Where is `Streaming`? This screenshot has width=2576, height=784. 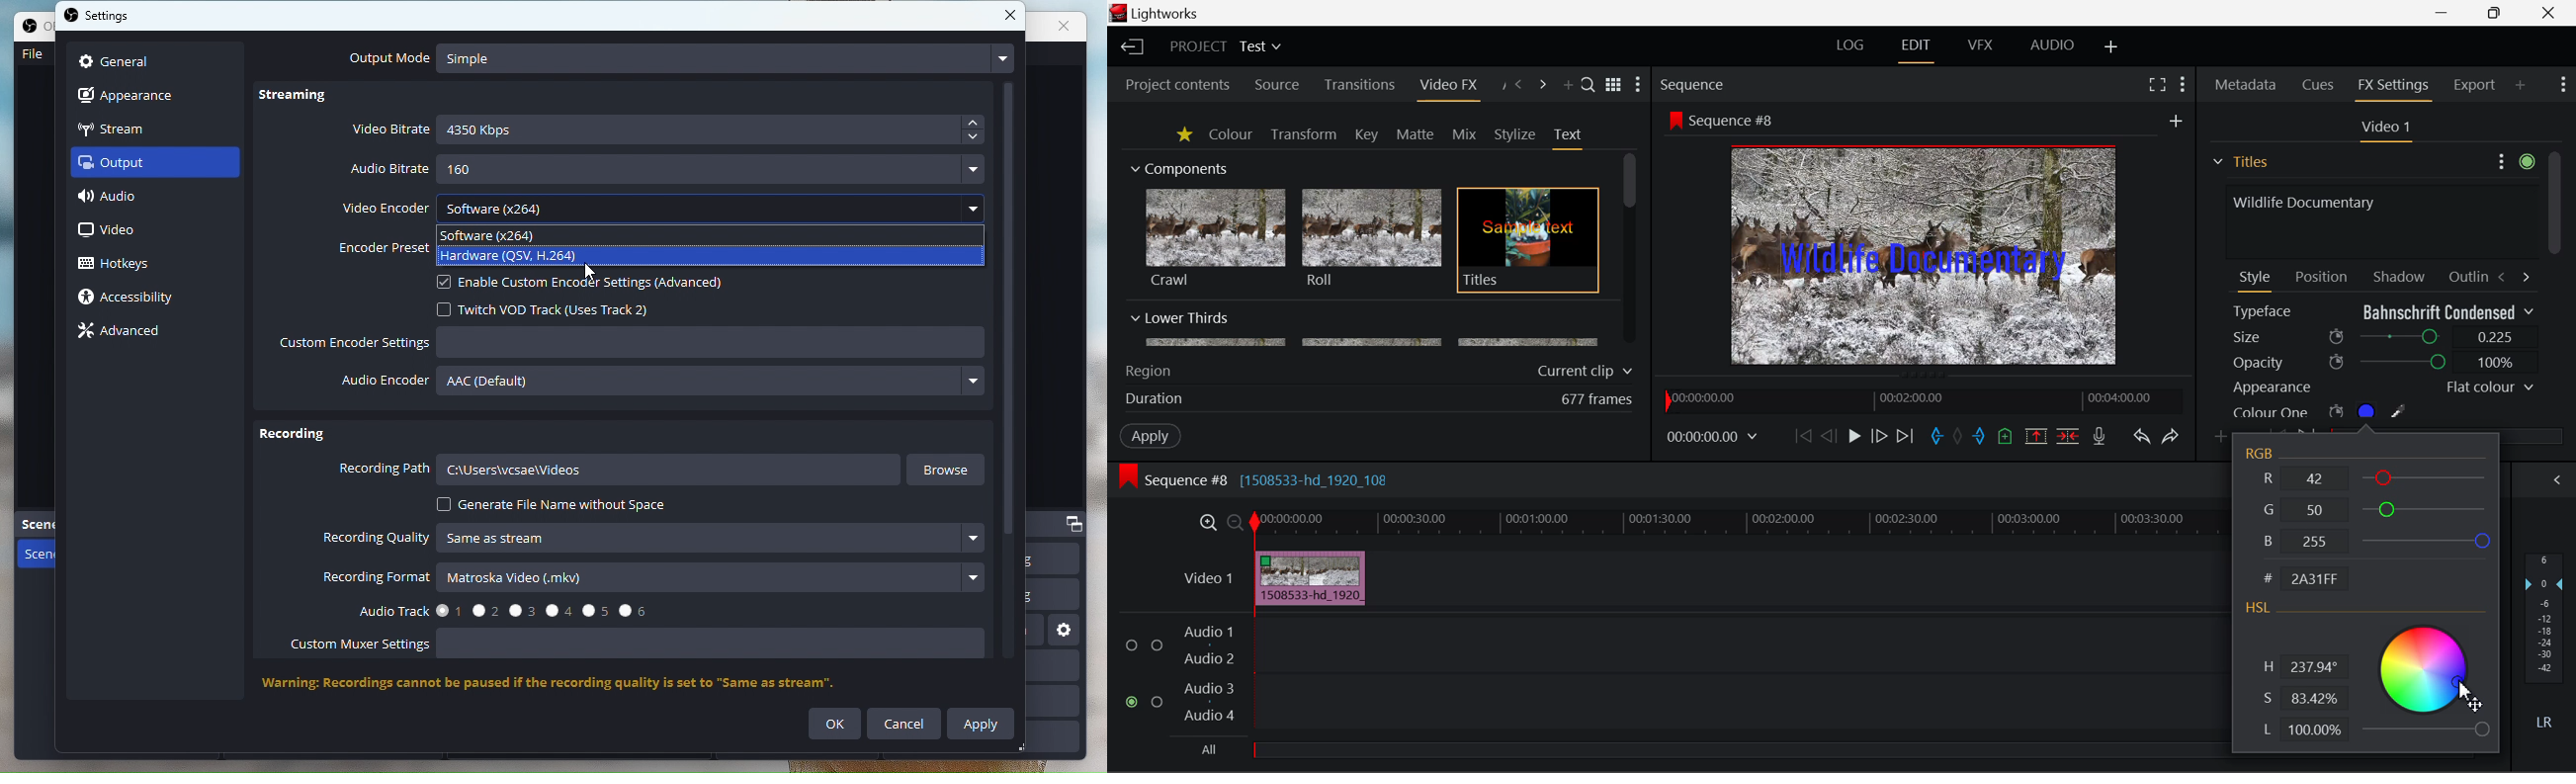
Streaming is located at coordinates (304, 99).